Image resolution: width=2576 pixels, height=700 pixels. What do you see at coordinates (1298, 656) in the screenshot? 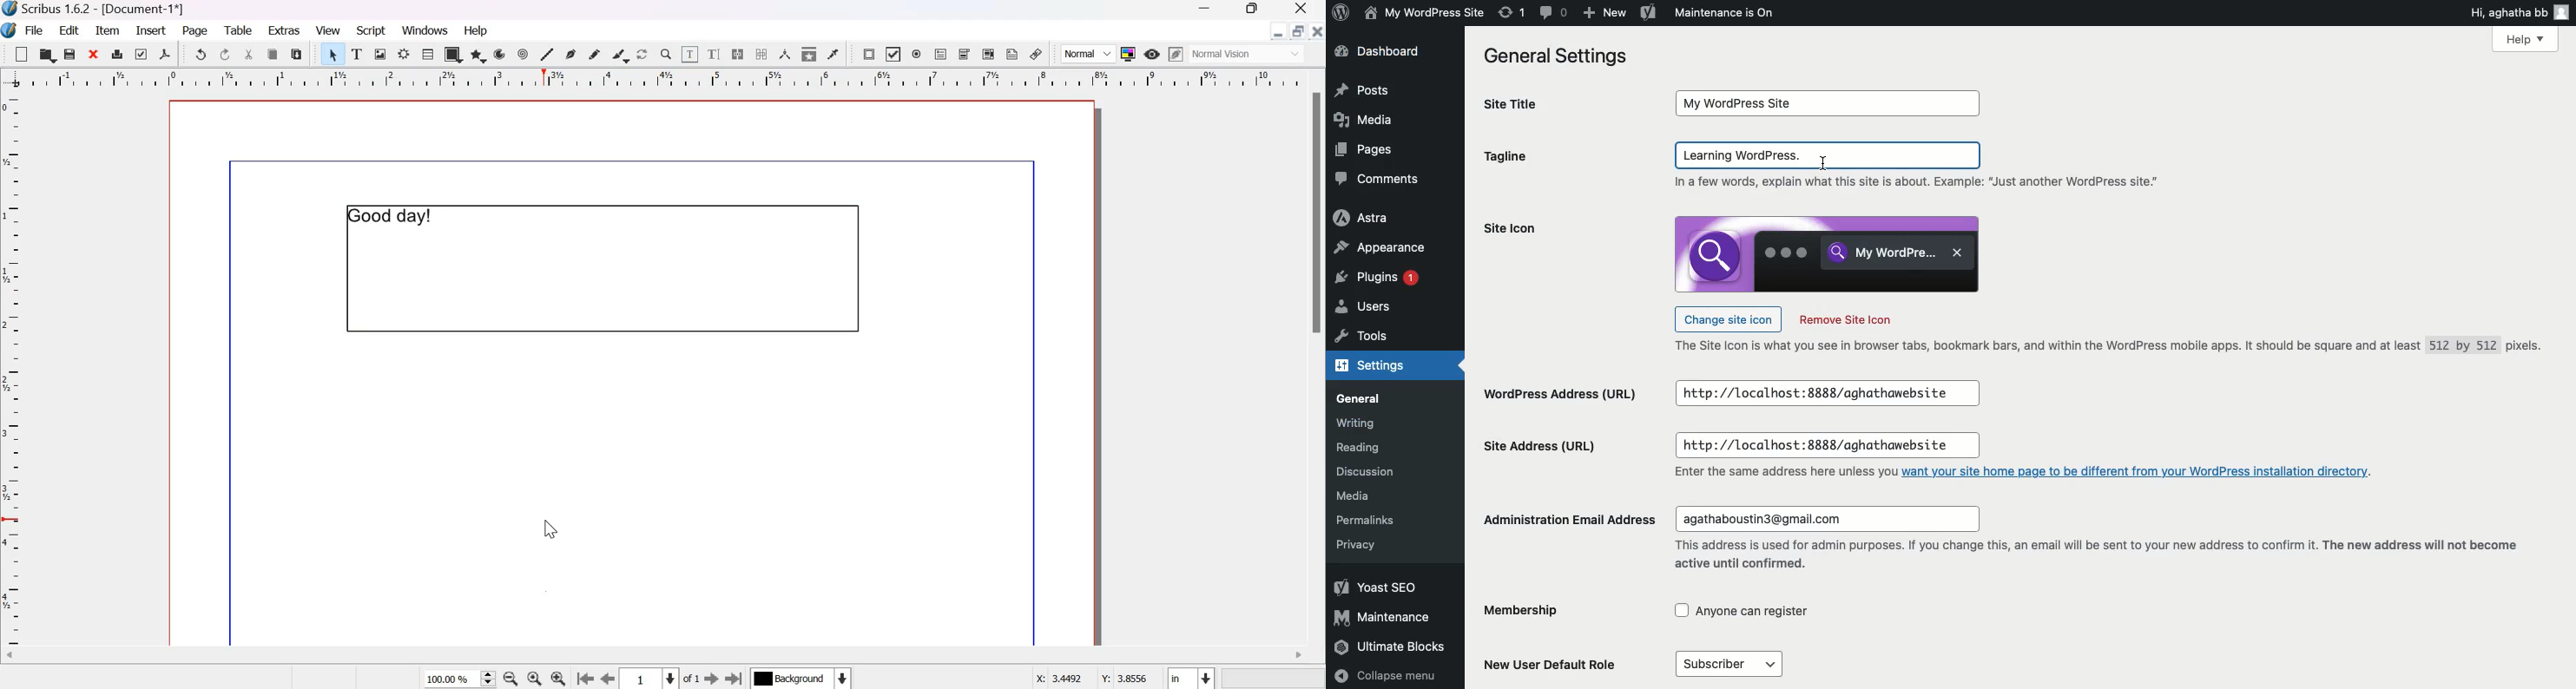
I see `Scroll right` at bounding box center [1298, 656].